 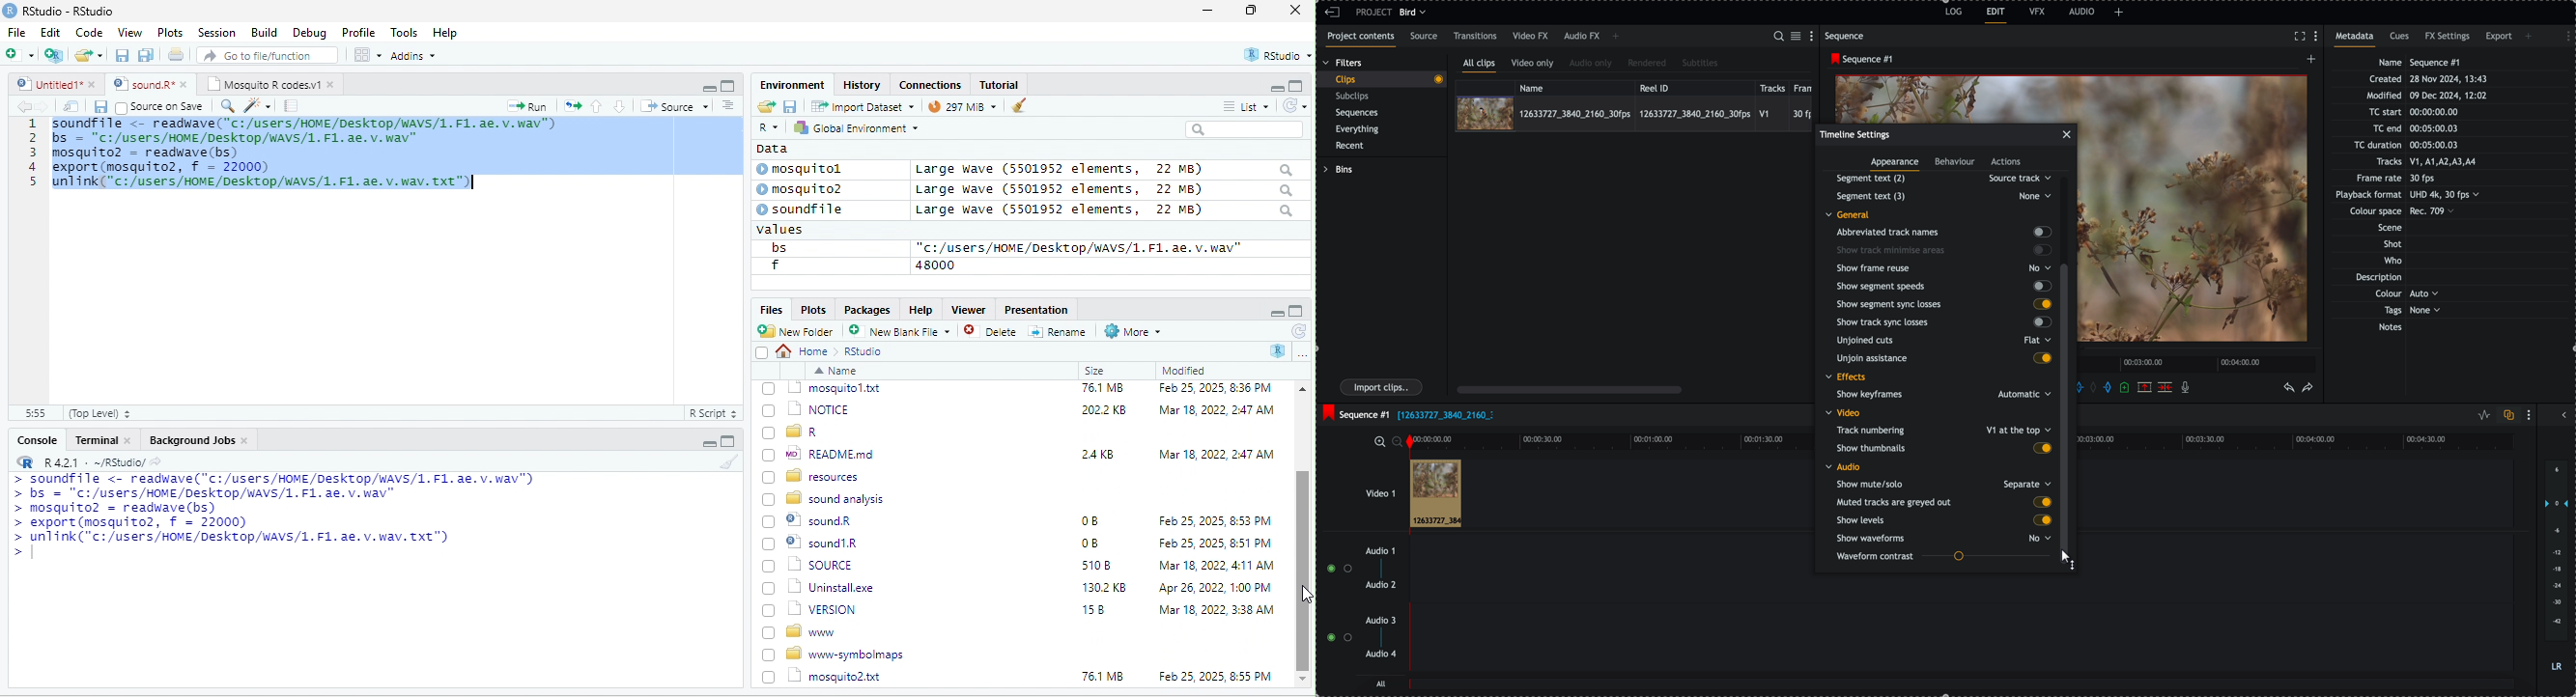 I want to click on 76.1 MB, so click(x=1102, y=501).